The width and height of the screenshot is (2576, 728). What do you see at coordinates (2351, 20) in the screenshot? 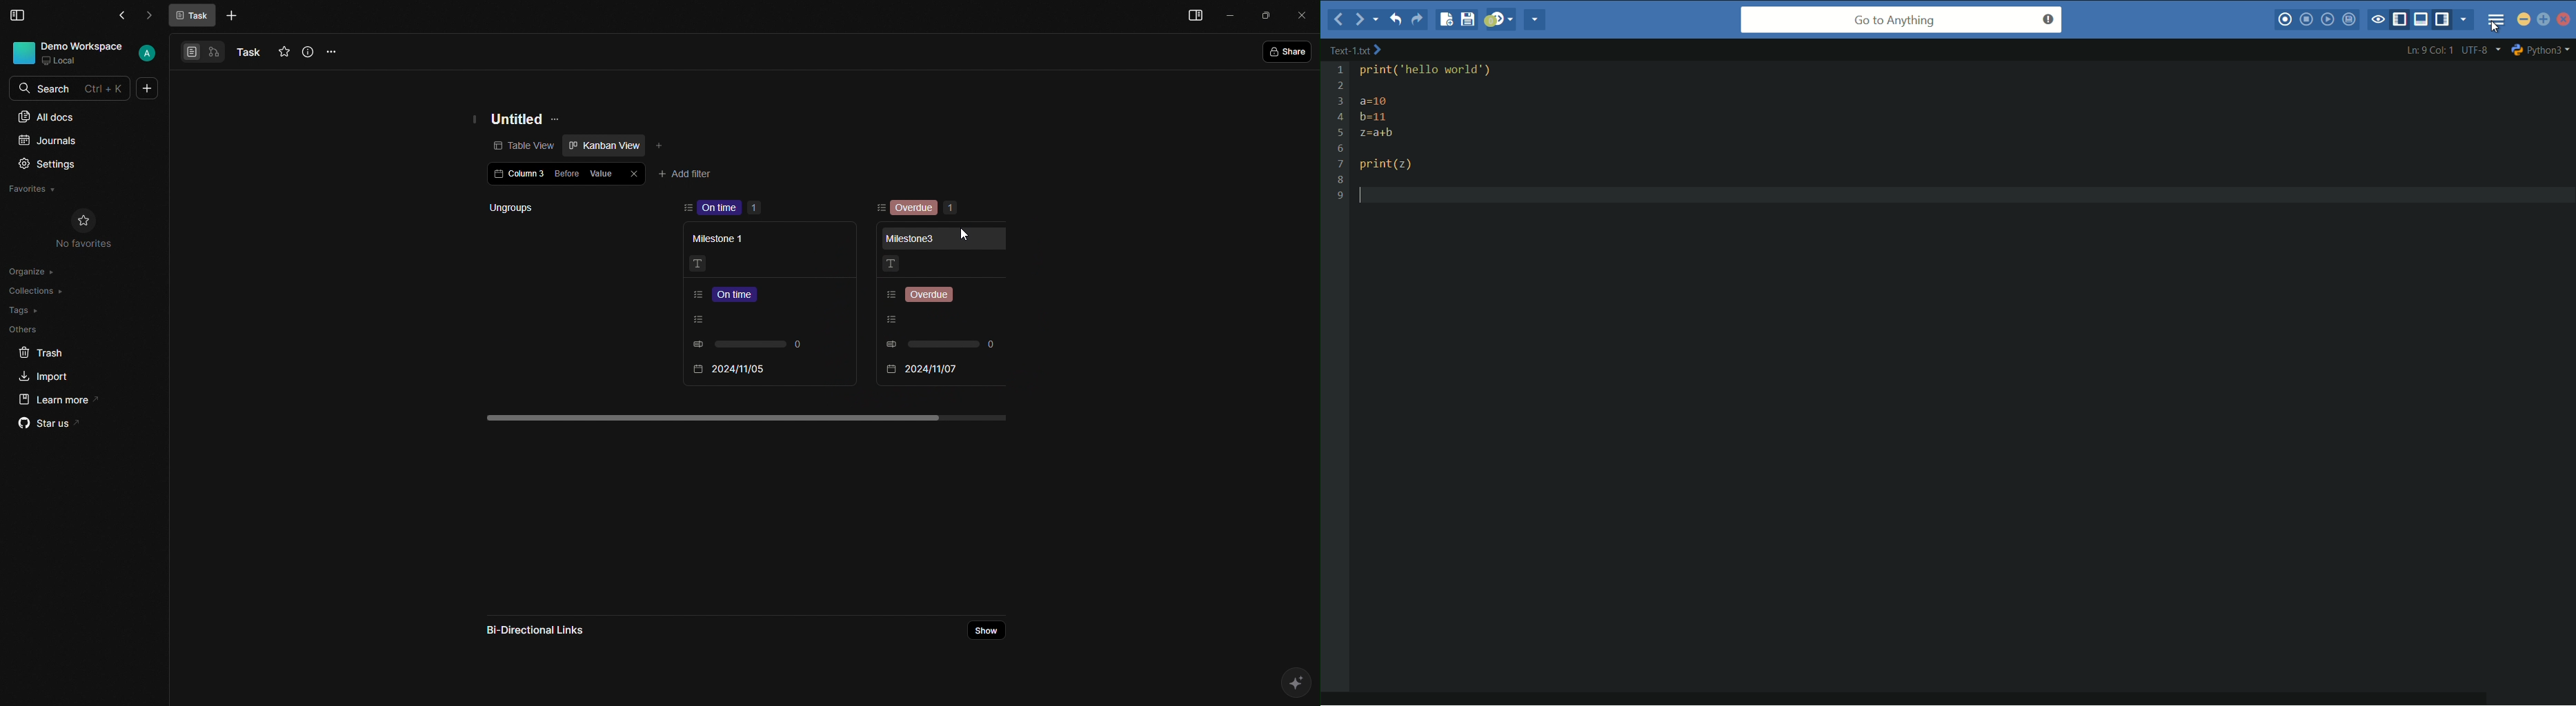
I see `save macro to toolbox` at bounding box center [2351, 20].